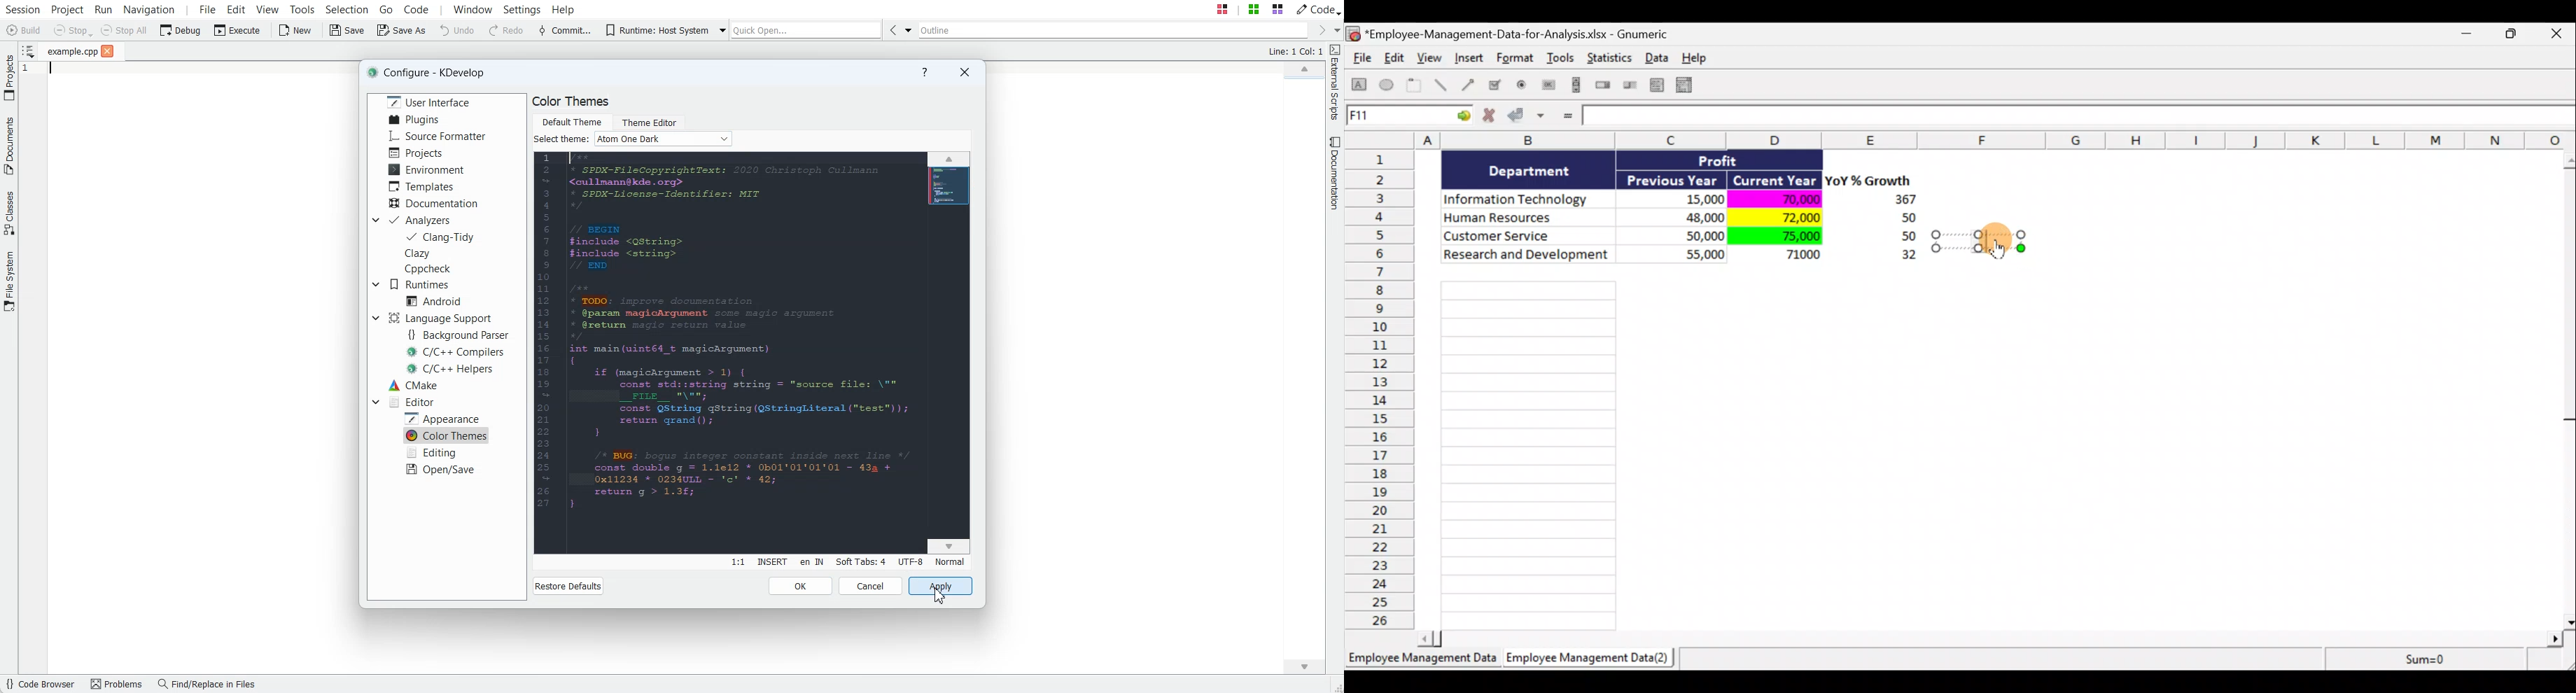 This screenshot has width=2576, height=700. Describe the element at coordinates (375, 318) in the screenshot. I see `Drop down box` at that location.